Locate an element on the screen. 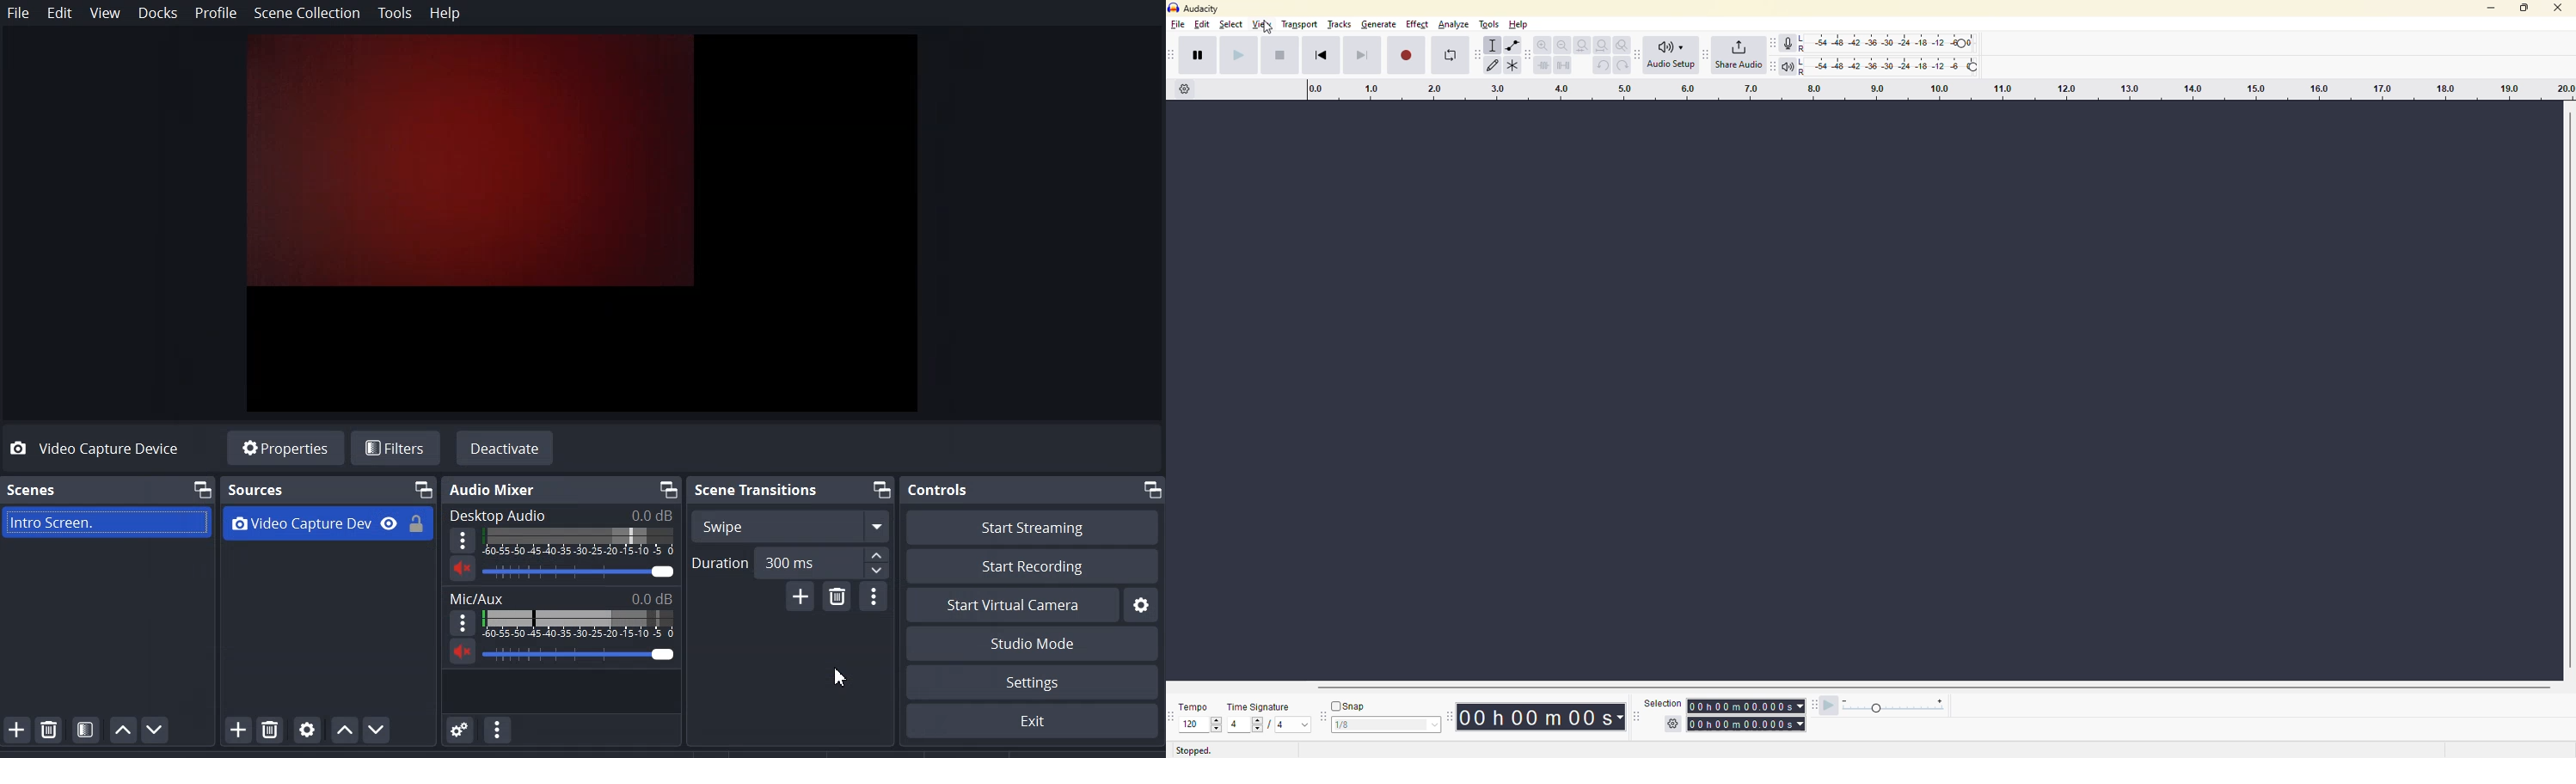 Image resolution: width=2576 pixels, height=784 pixels. Audio Mixer is located at coordinates (499, 488).